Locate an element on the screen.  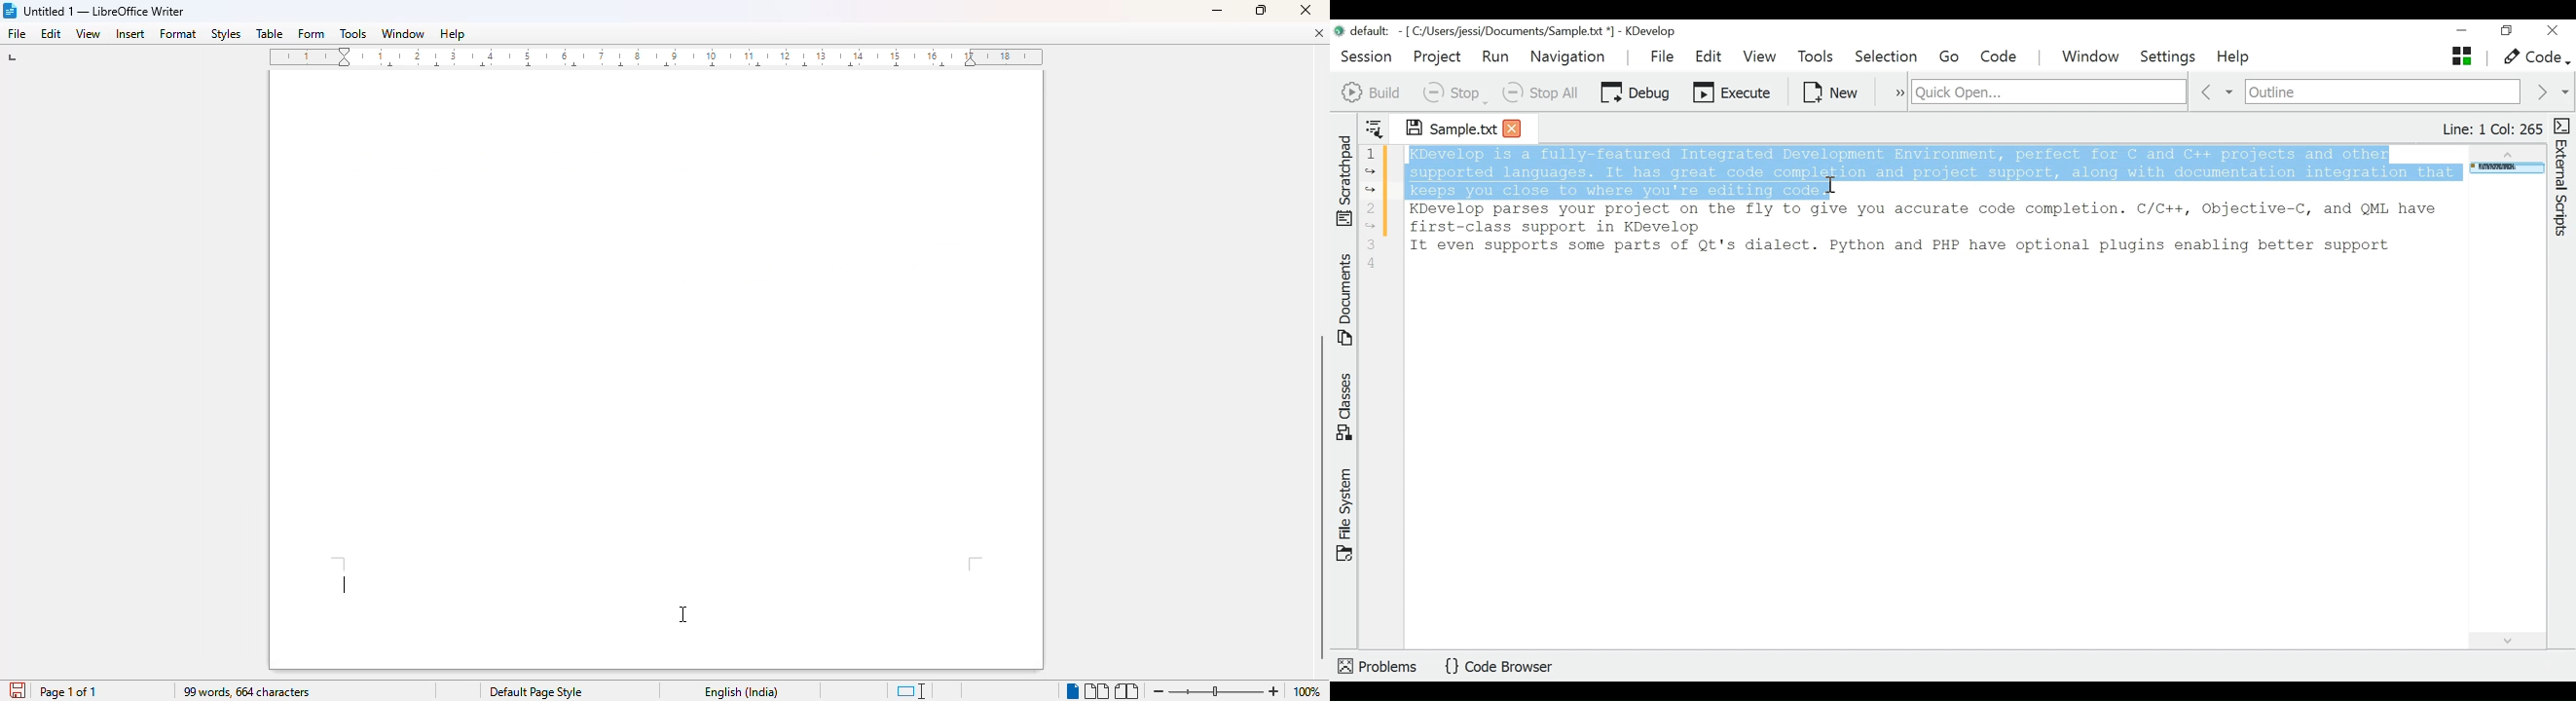
Documents is located at coordinates (1347, 302).